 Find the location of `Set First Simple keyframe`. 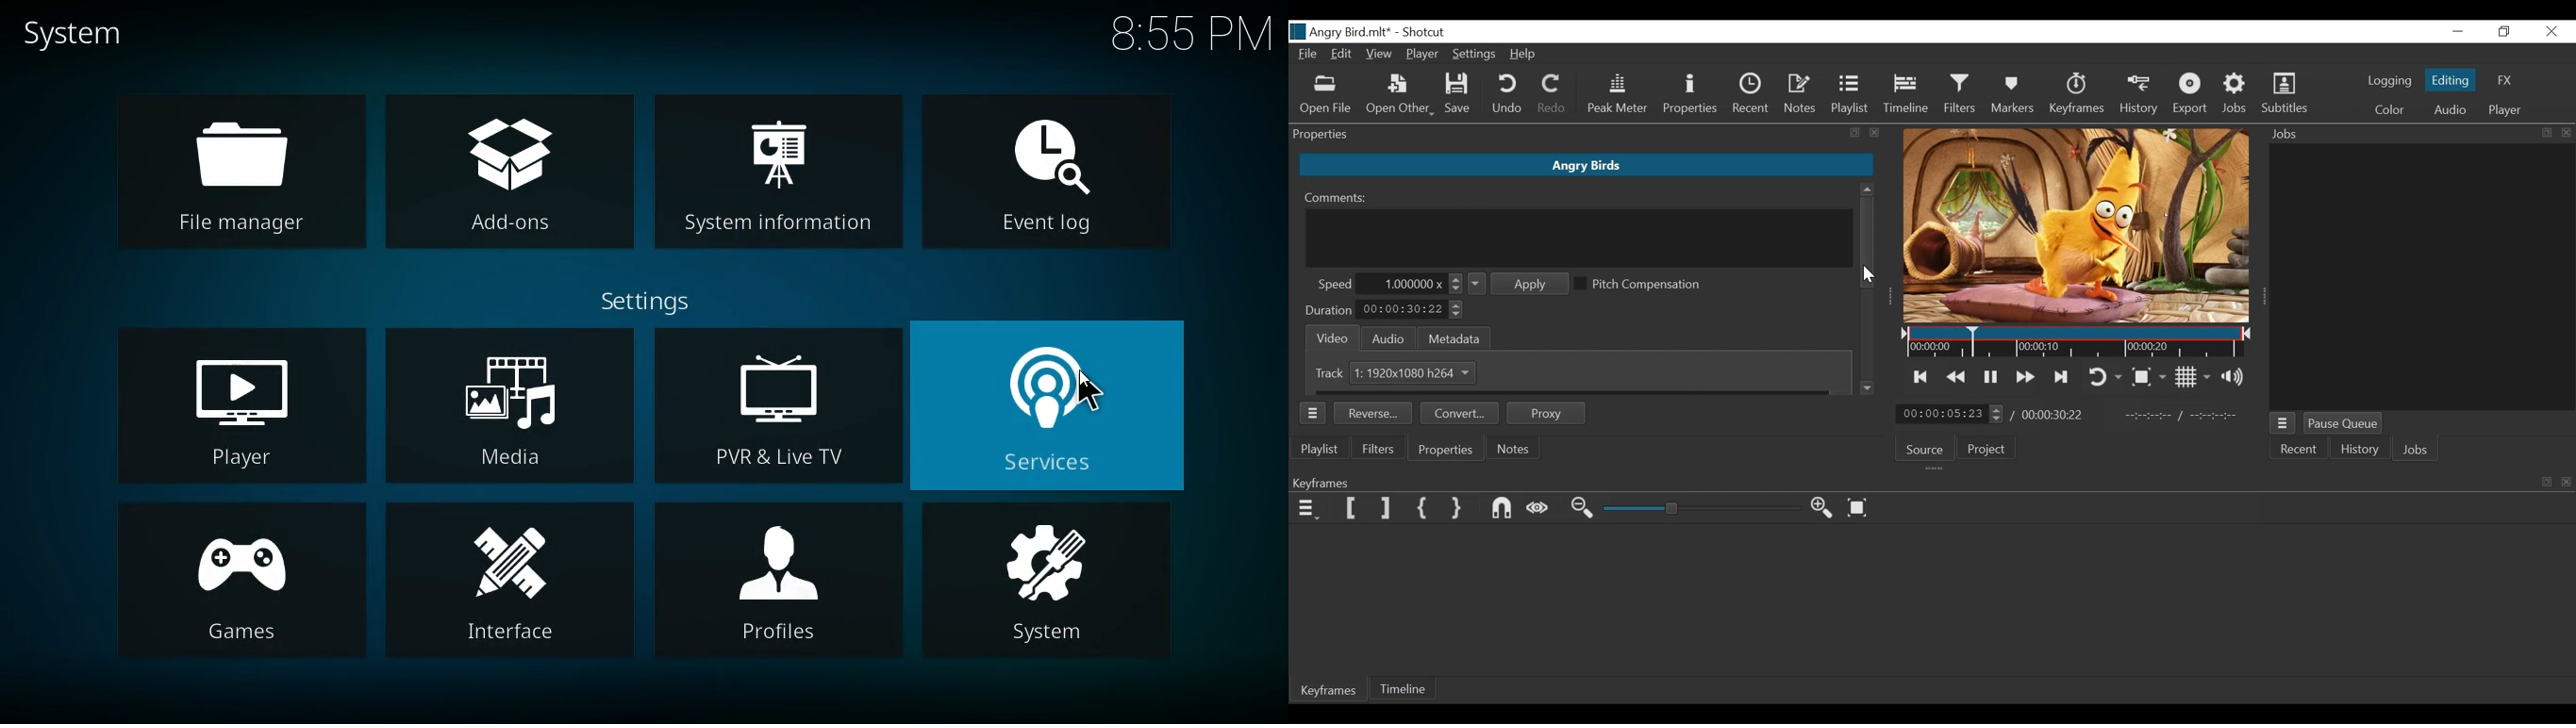

Set First Simple keyframe is located at coordinates (1423, 509).